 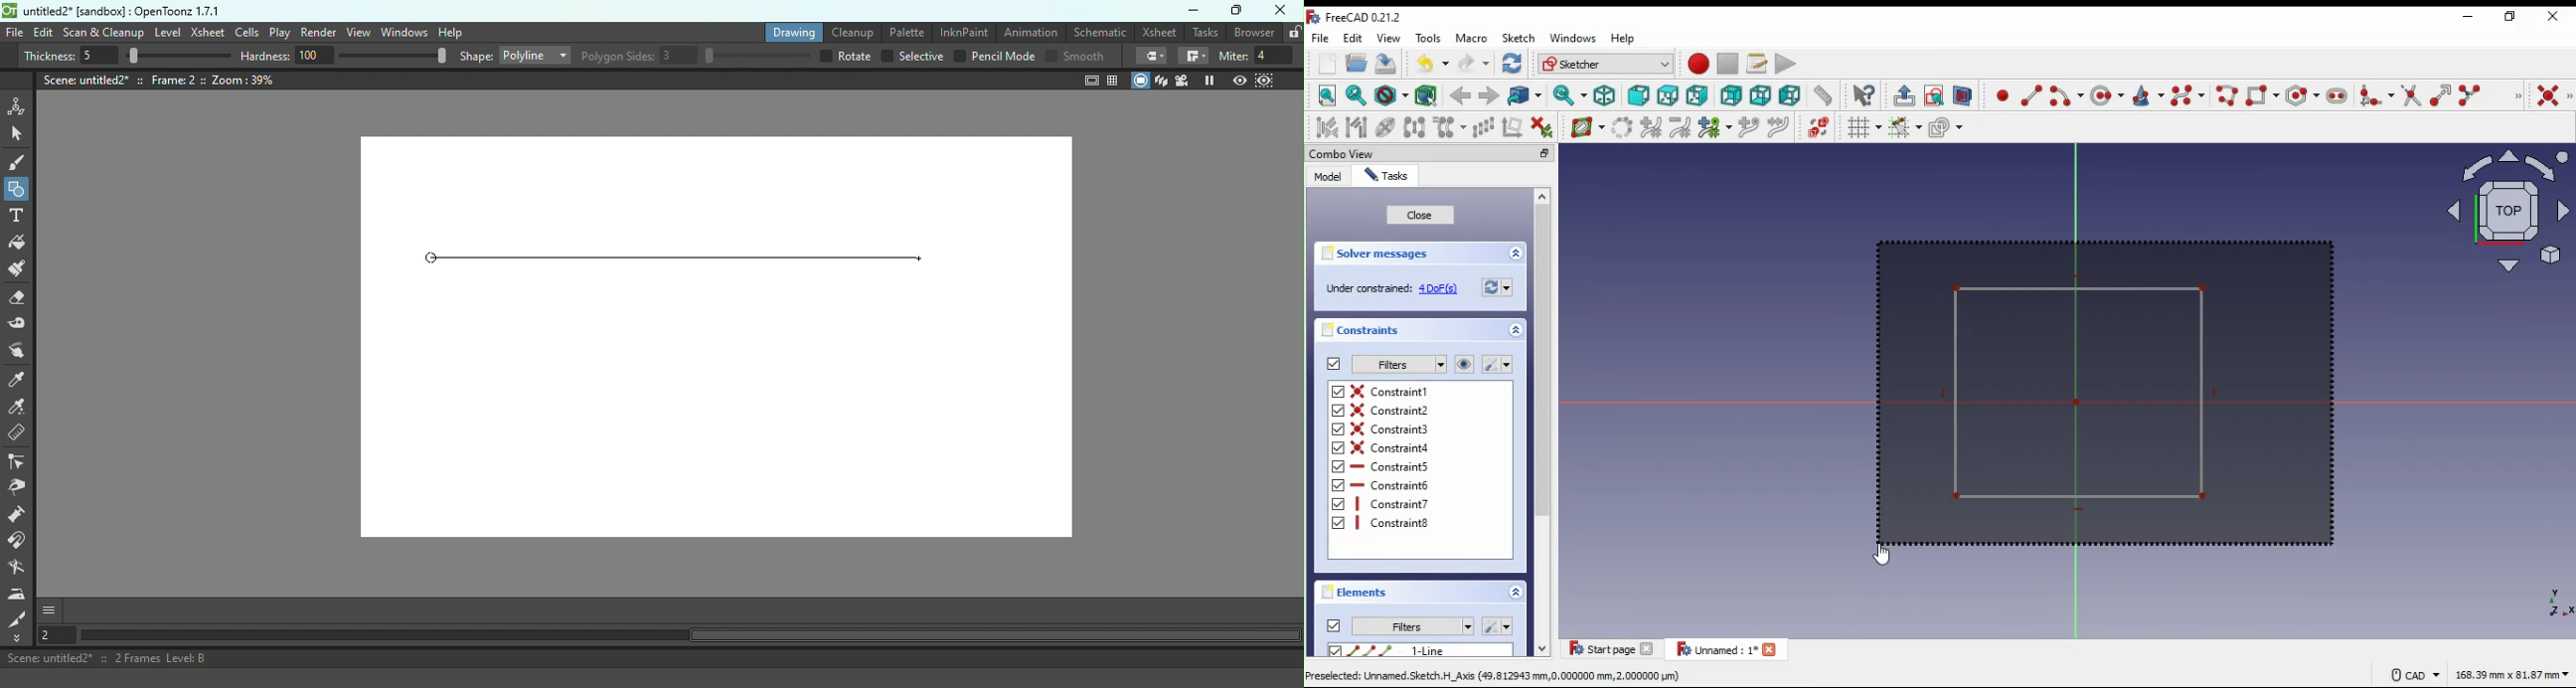 What do you see at coordinates (1368, 289) in the screenshot?
I see `‘Under constrained:` at bounding box center [1368, 289].